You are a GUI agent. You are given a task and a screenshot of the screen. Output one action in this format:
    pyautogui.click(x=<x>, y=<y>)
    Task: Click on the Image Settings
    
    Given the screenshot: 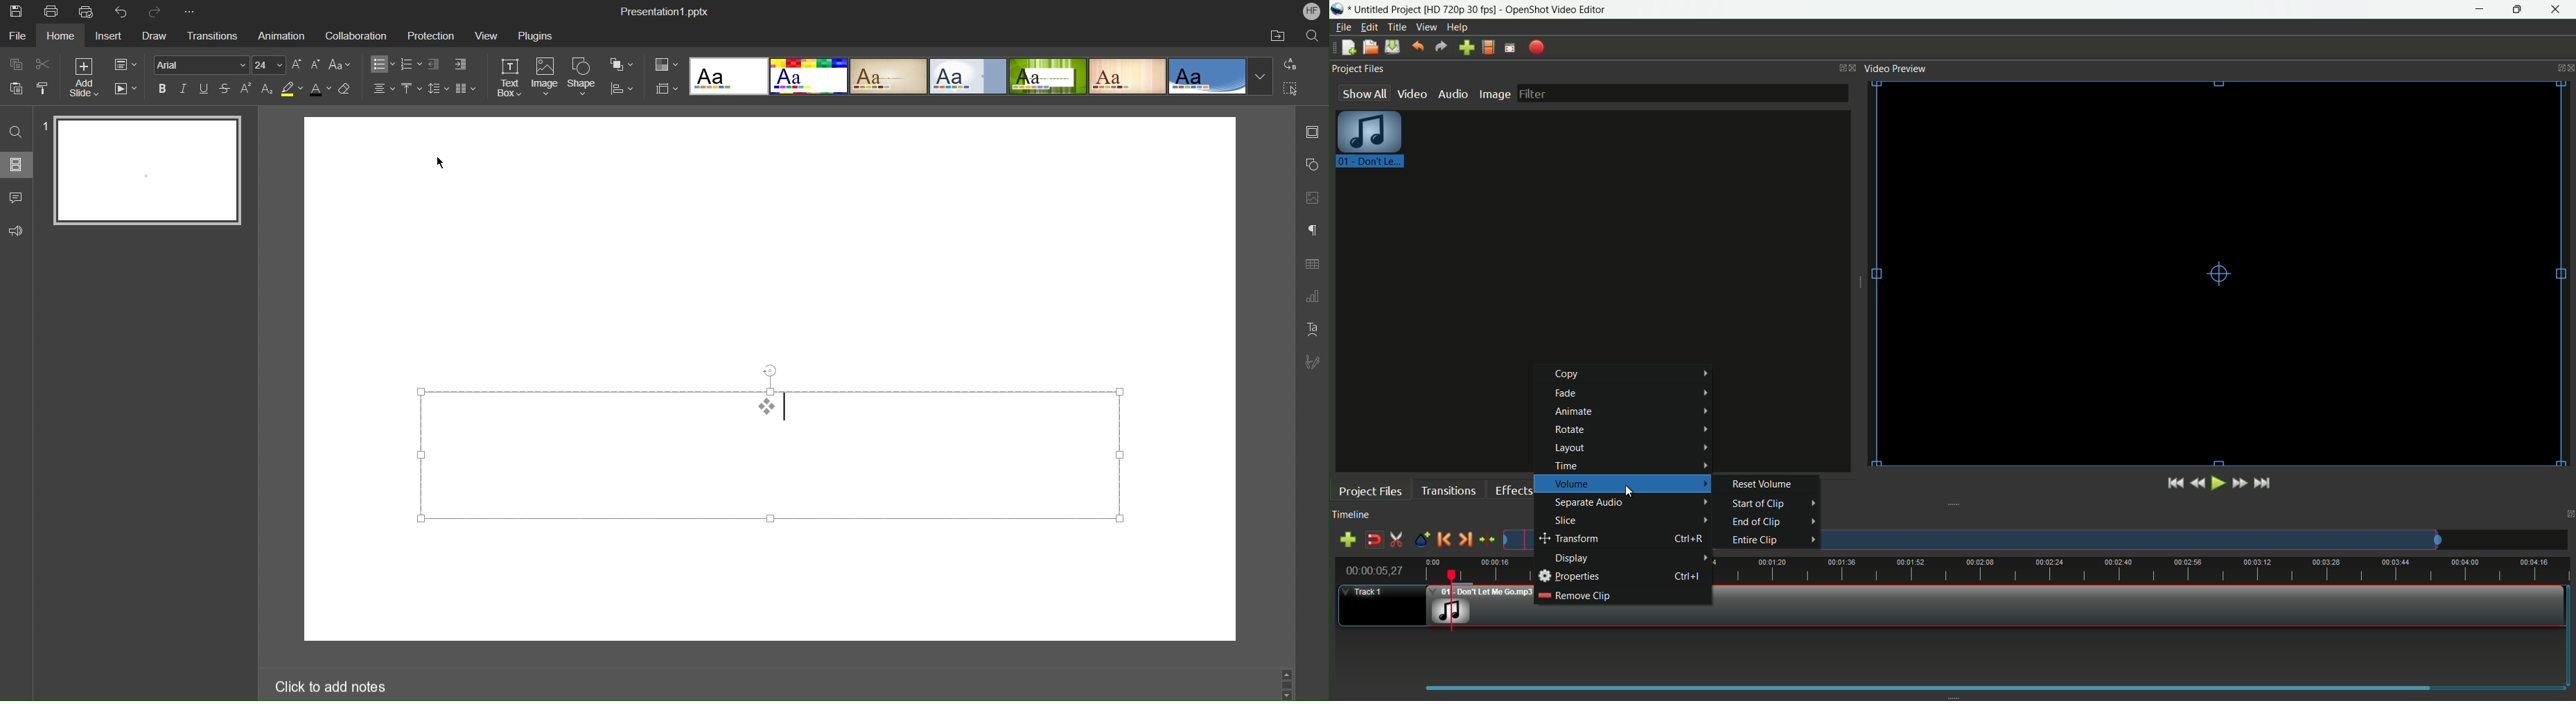 What is the action you would take?
    pyautogui.click(x=1311, y=198)
    